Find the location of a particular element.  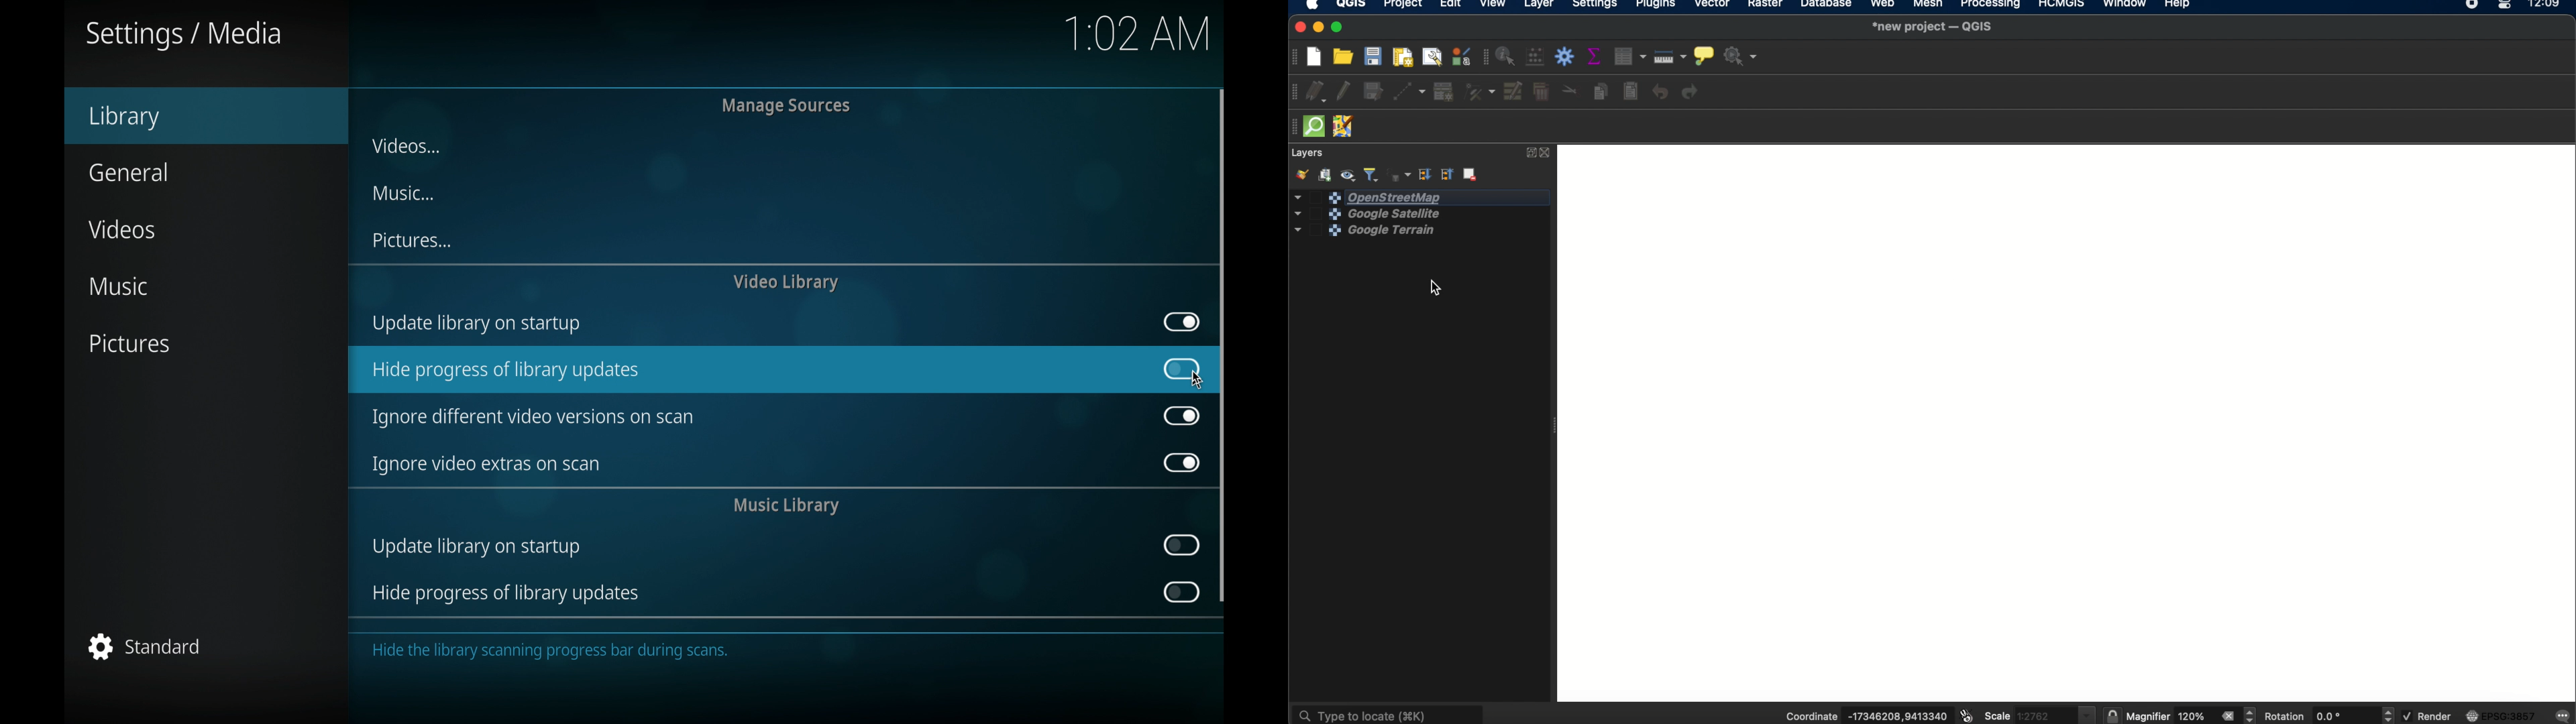

new print layout is located at coordinates (1404, 56).